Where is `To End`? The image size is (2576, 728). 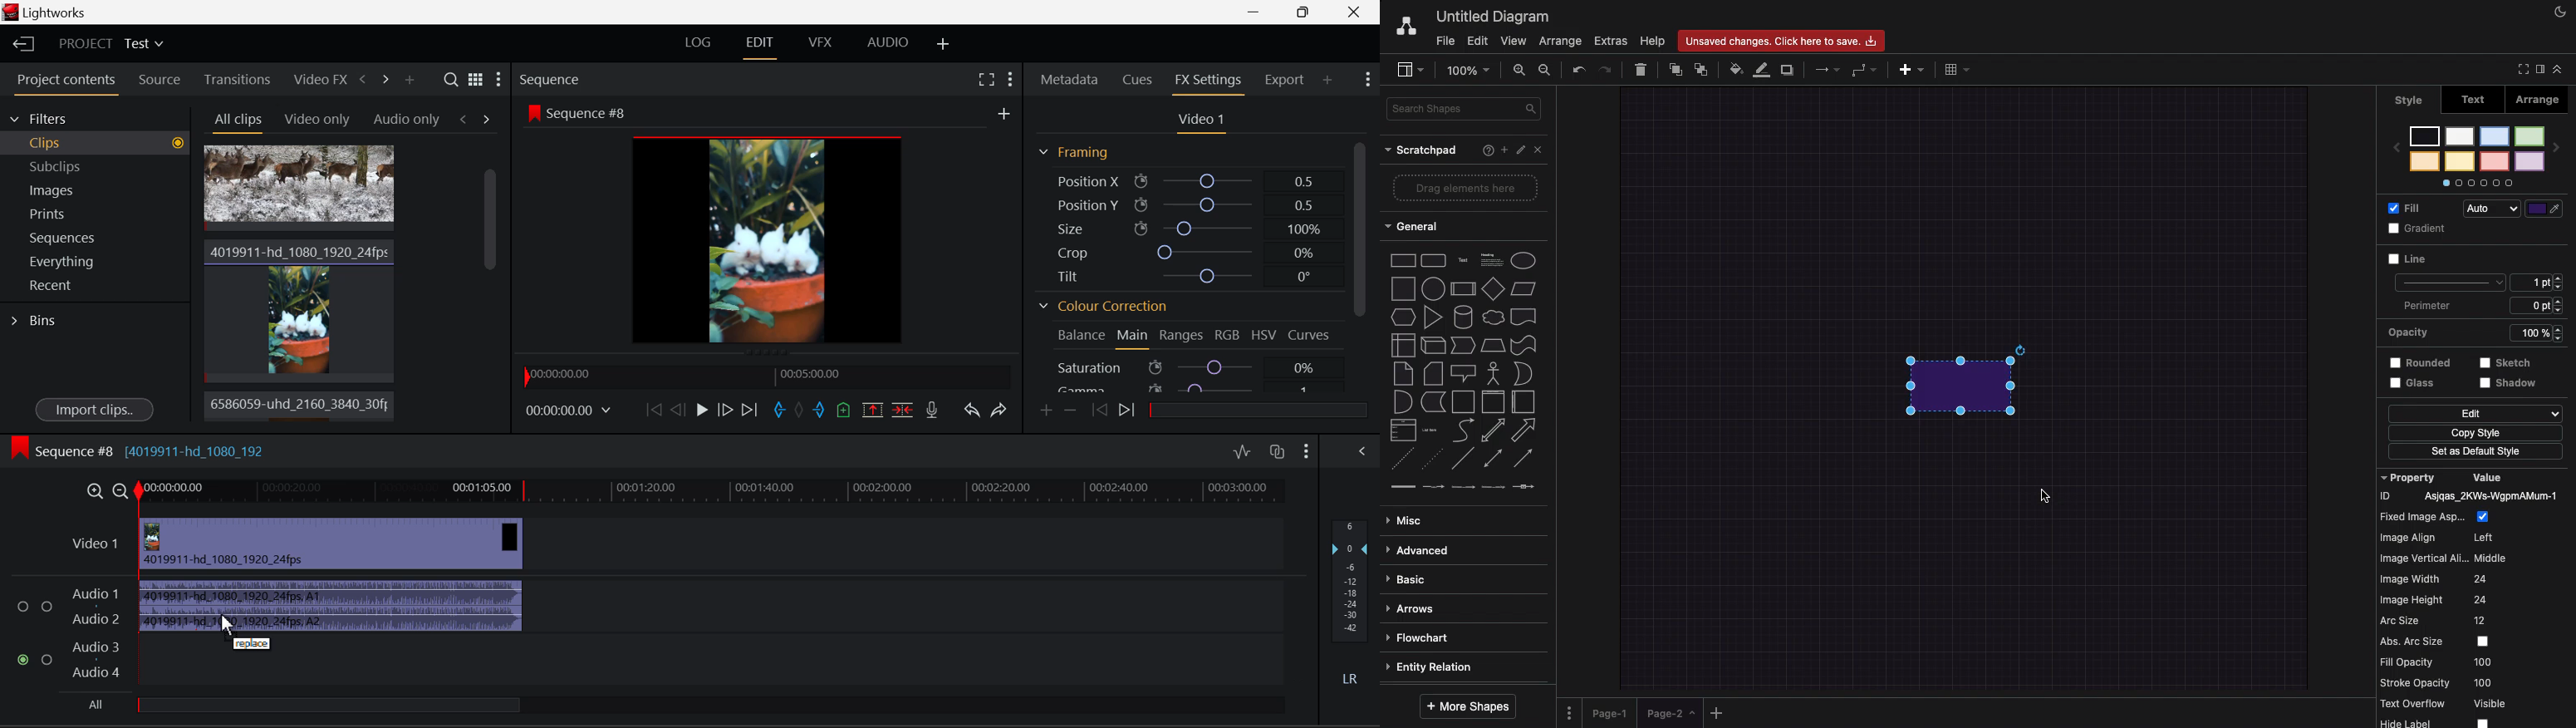 To End is located at coordinates (751, 411).